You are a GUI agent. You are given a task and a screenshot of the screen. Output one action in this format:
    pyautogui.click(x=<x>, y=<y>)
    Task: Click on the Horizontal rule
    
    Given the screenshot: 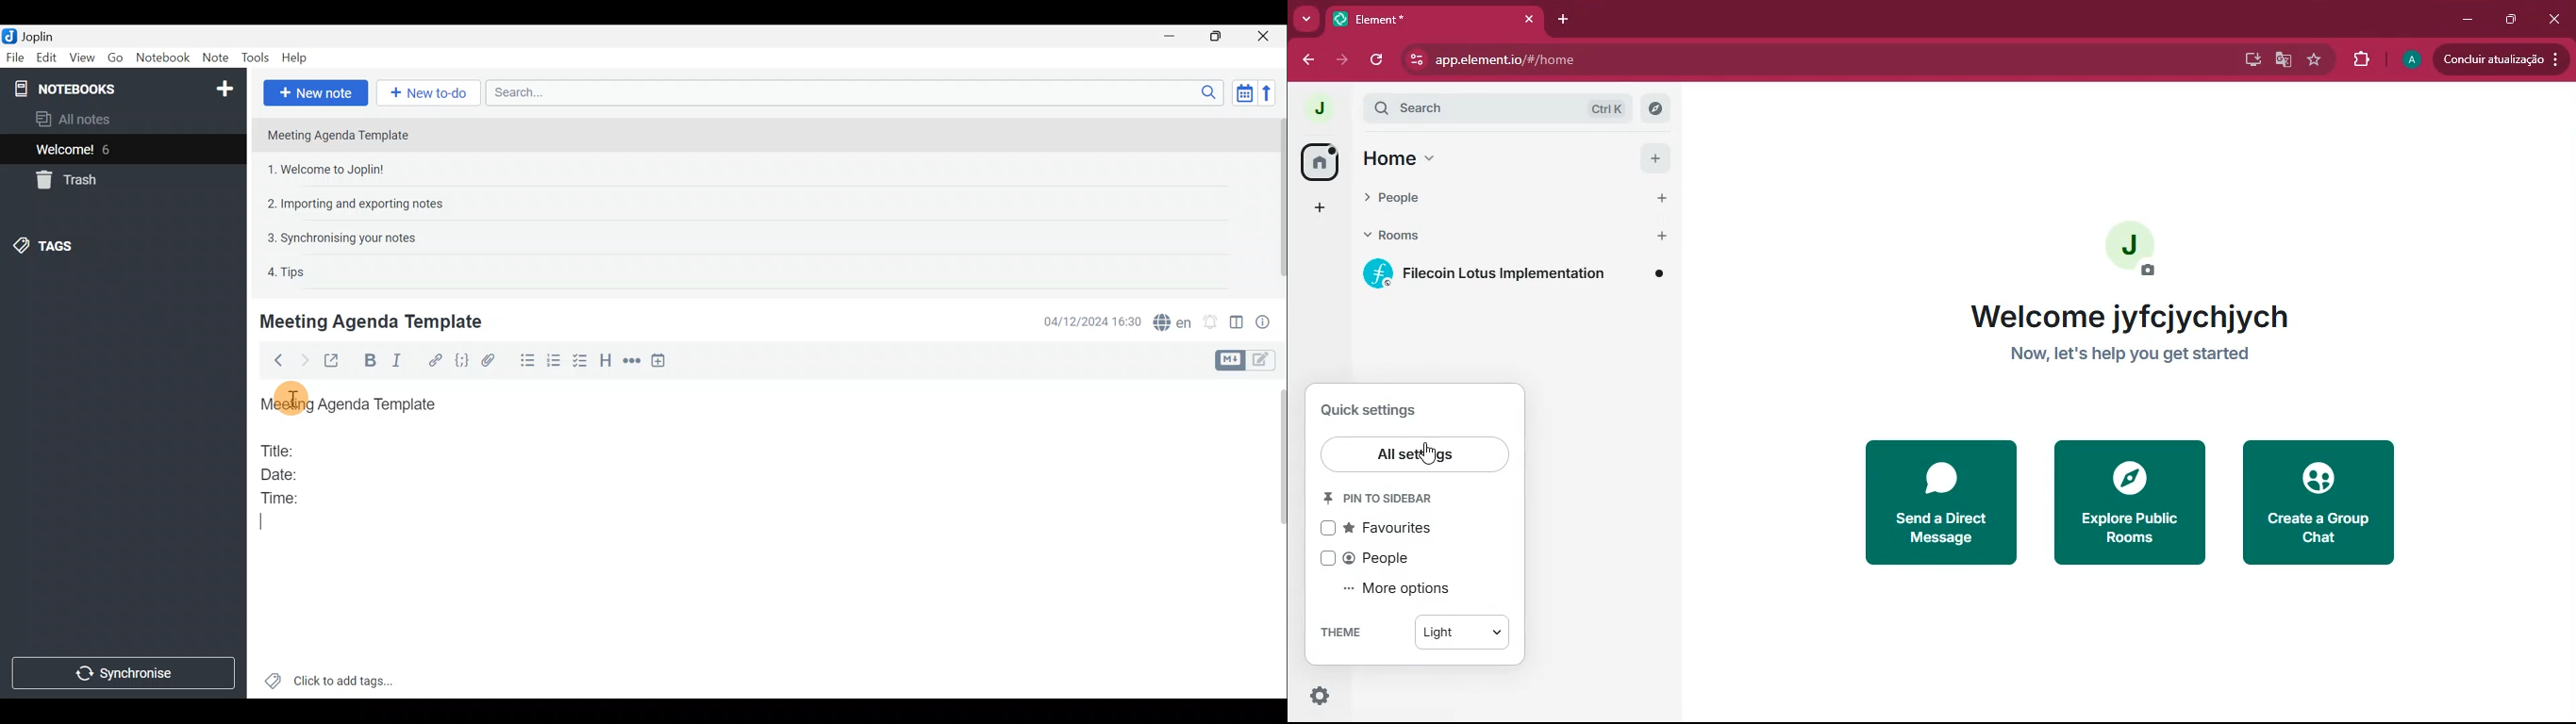 What is the action you would take?
    pyautogui.click(x=634, y=362)
    